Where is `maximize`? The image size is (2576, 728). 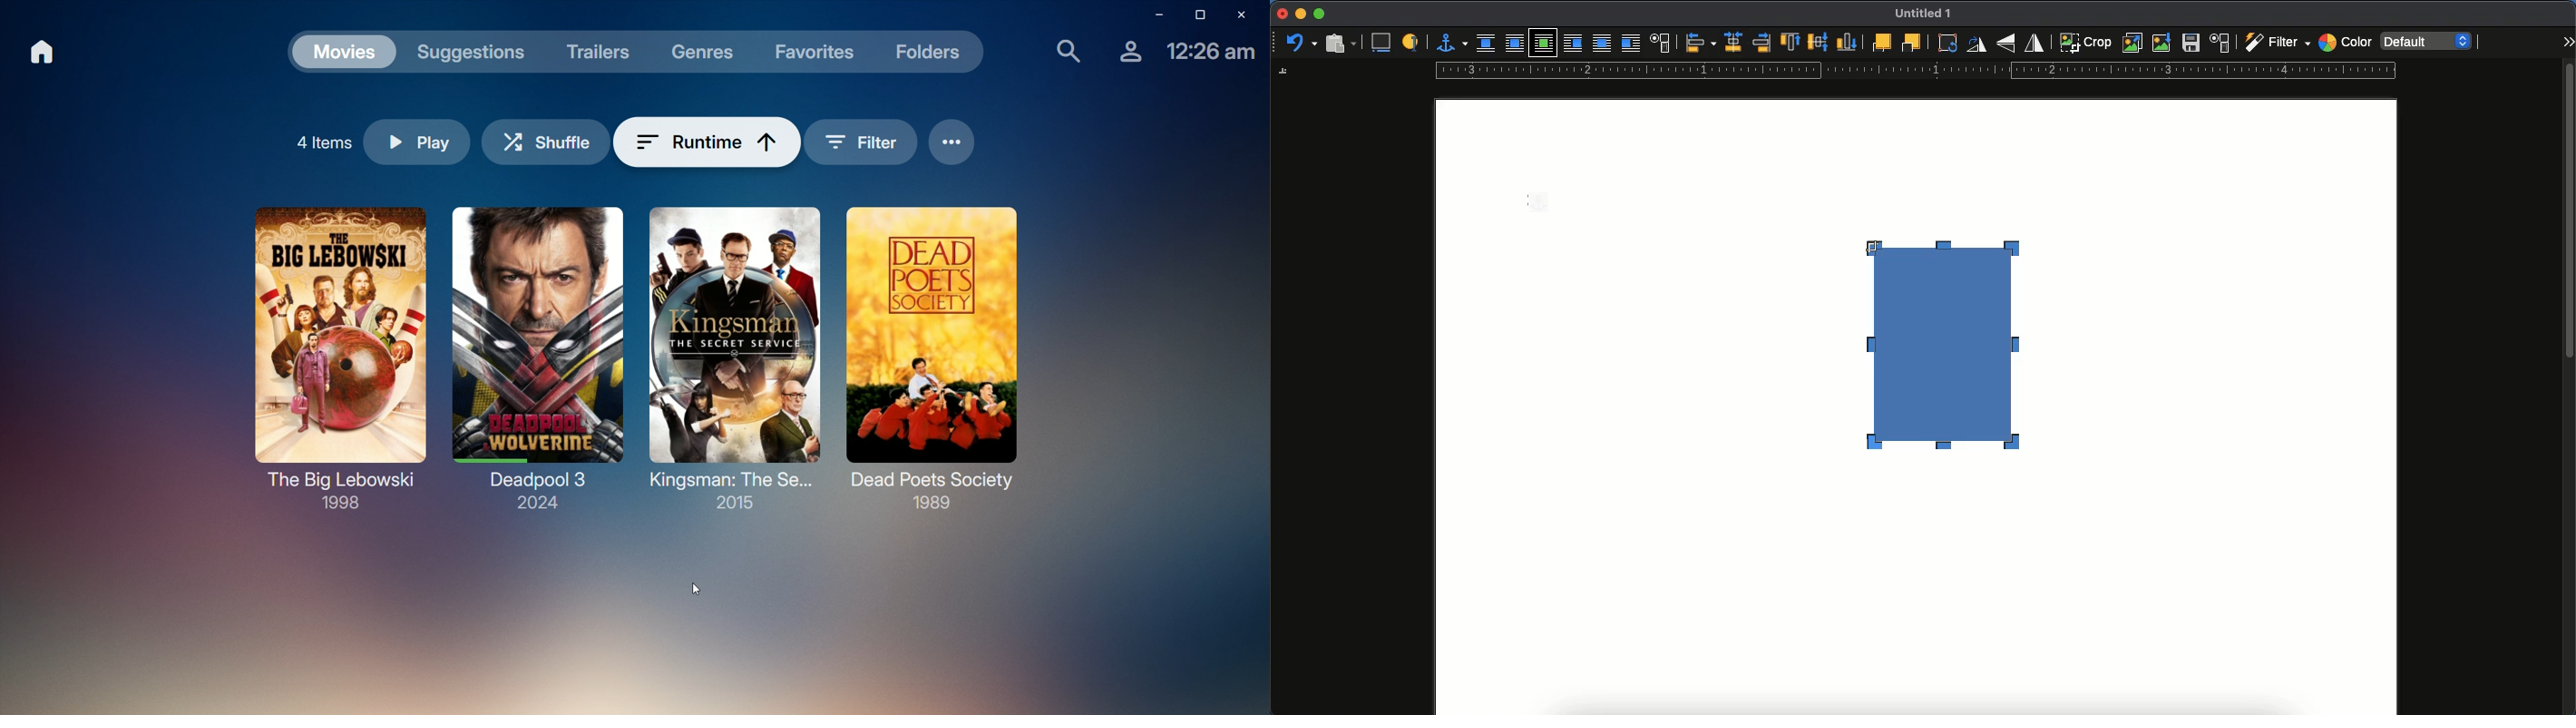 maximize is located at coordinates (1319, 15).